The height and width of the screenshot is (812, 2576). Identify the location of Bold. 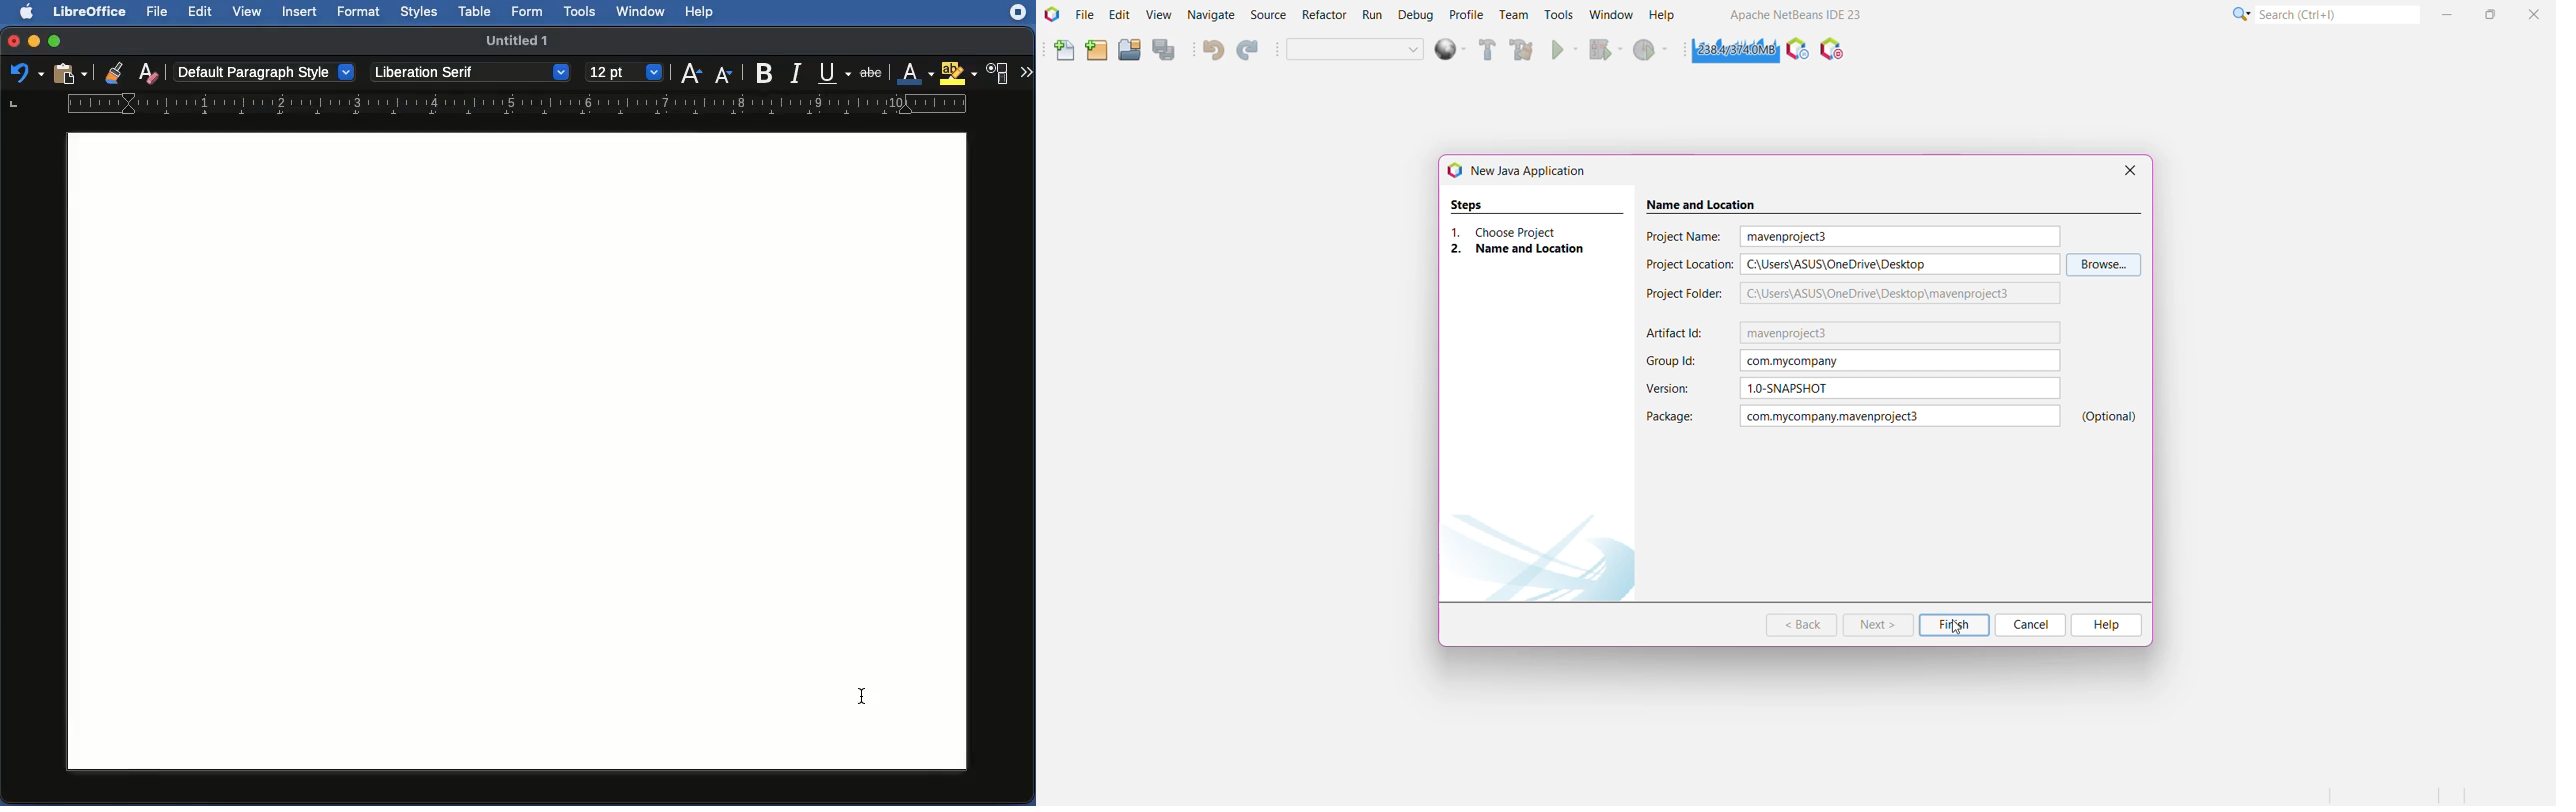
(765, 72).